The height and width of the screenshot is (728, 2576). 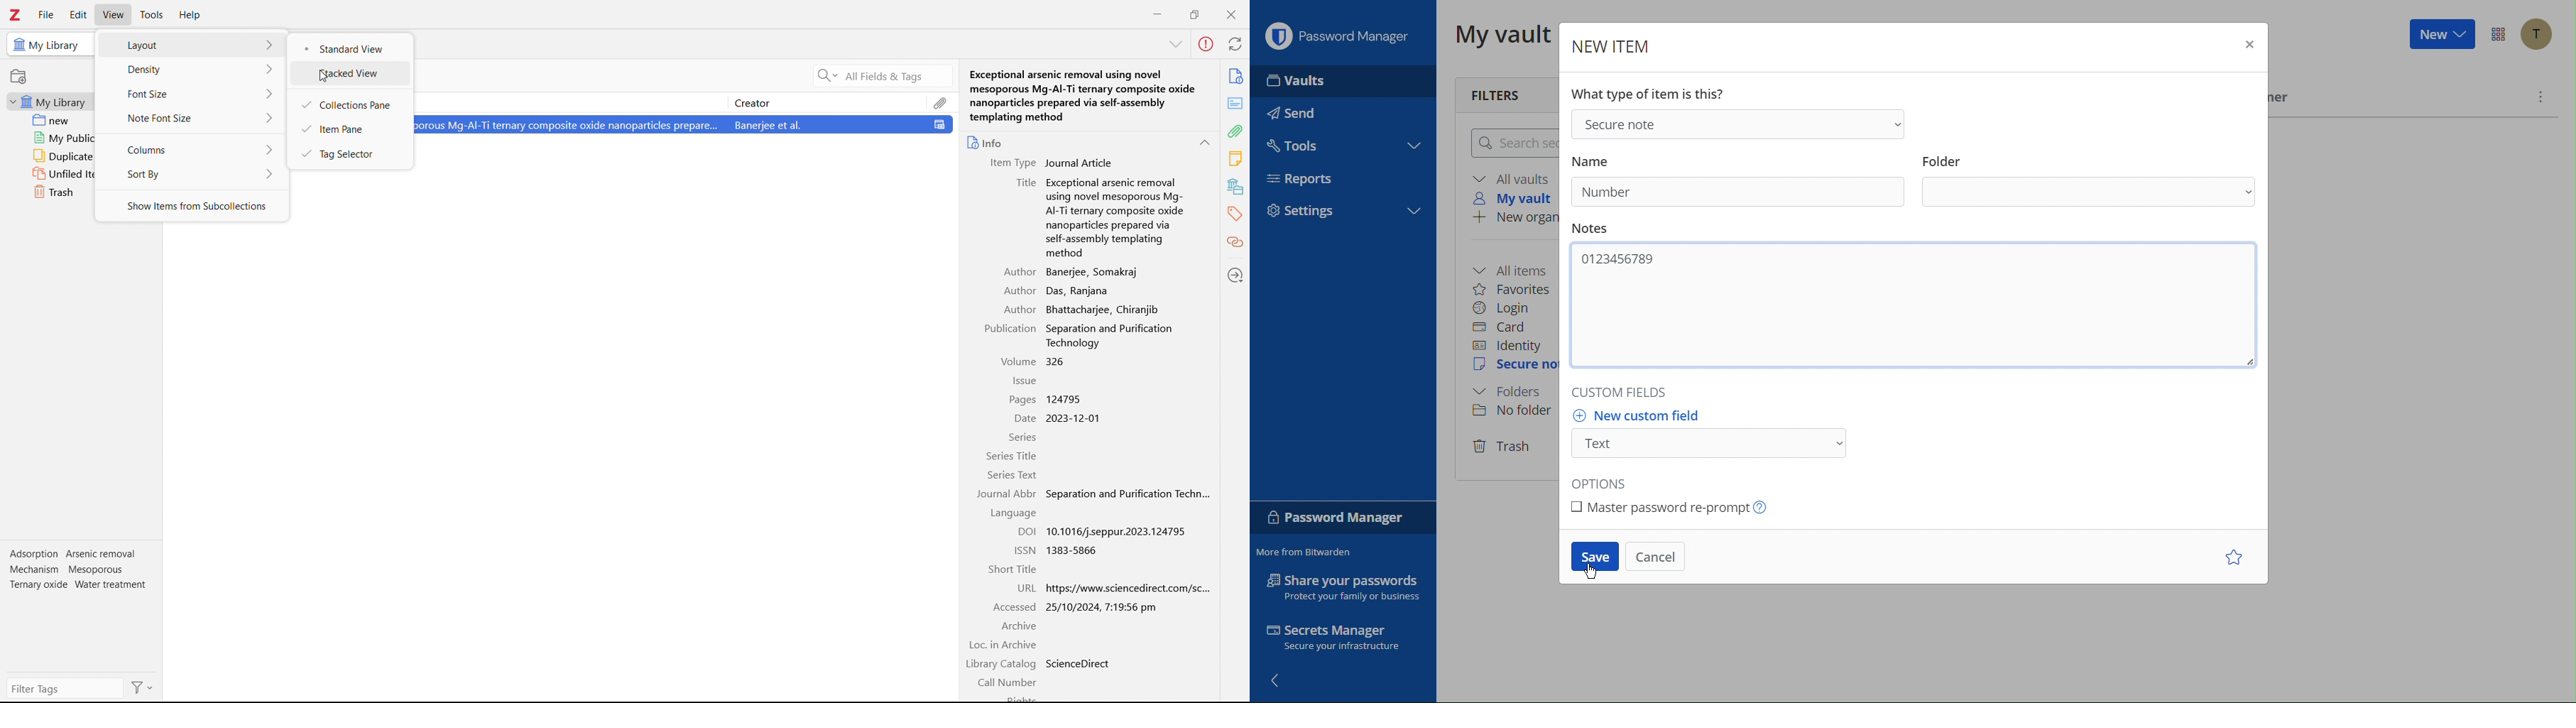 What do you see at coordinates (1025, 532) in the screenshot?
I see `DOI` at bounding box center [1025, 532].